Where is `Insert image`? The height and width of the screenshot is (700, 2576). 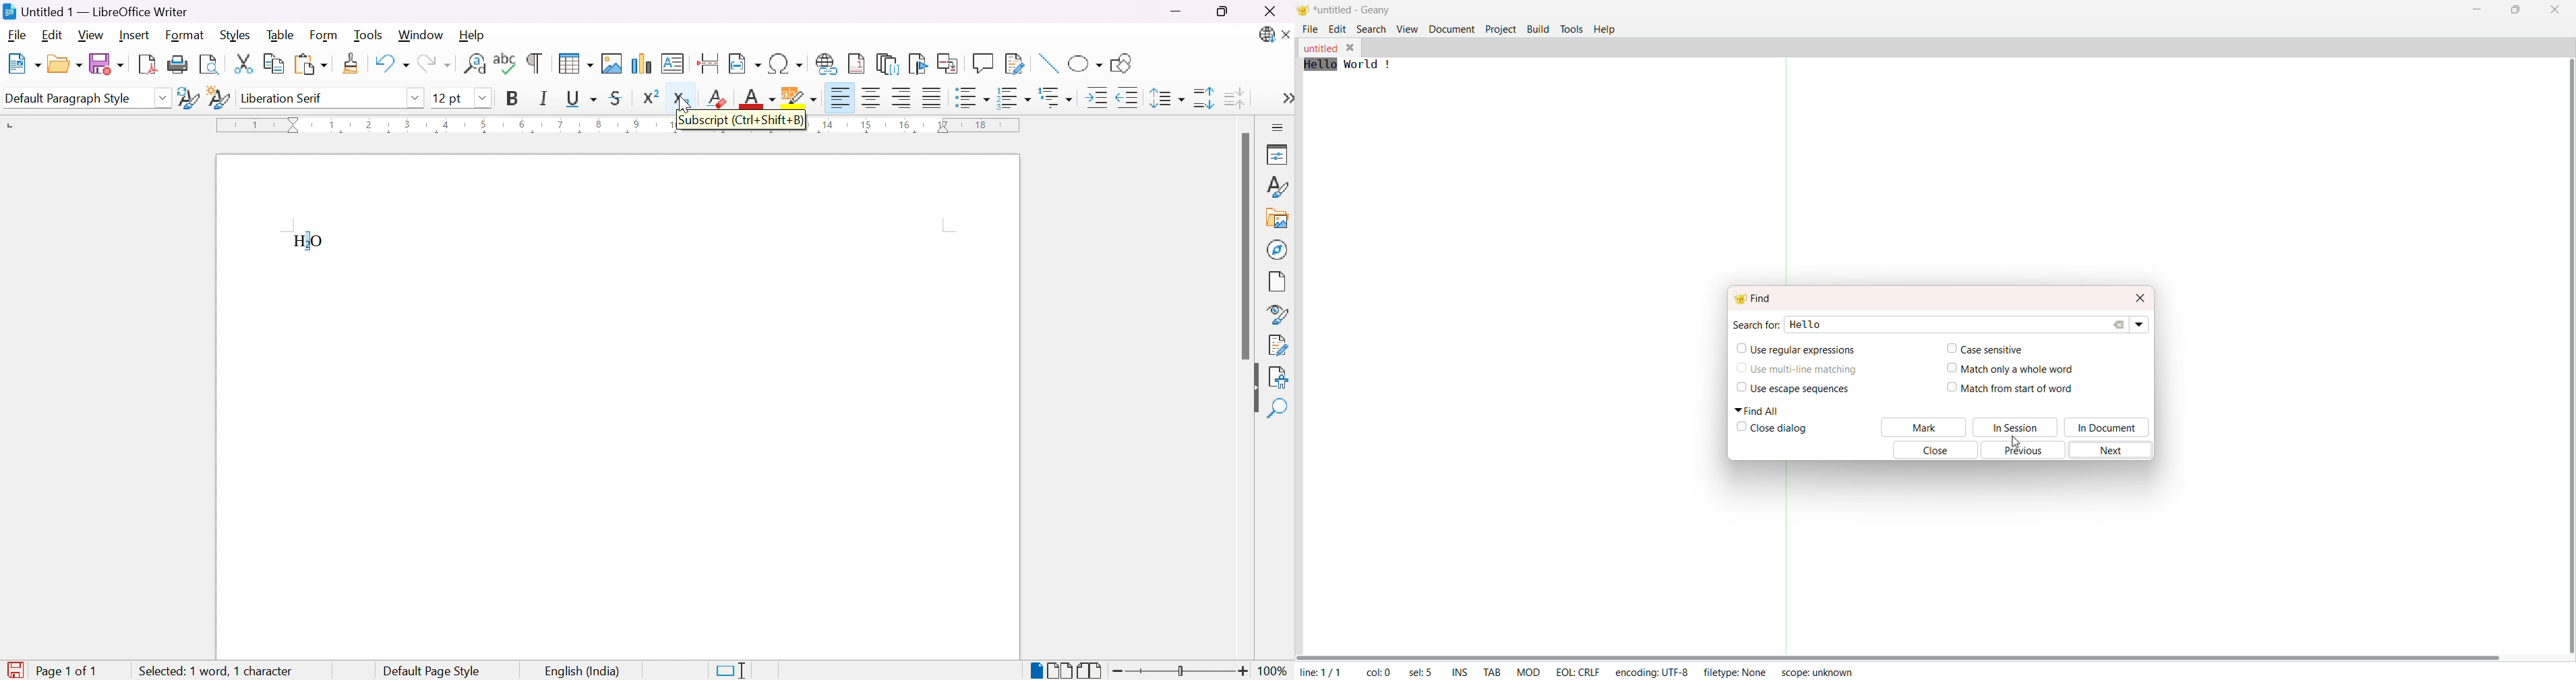
Insert image is located at coordinates (1278, 220).